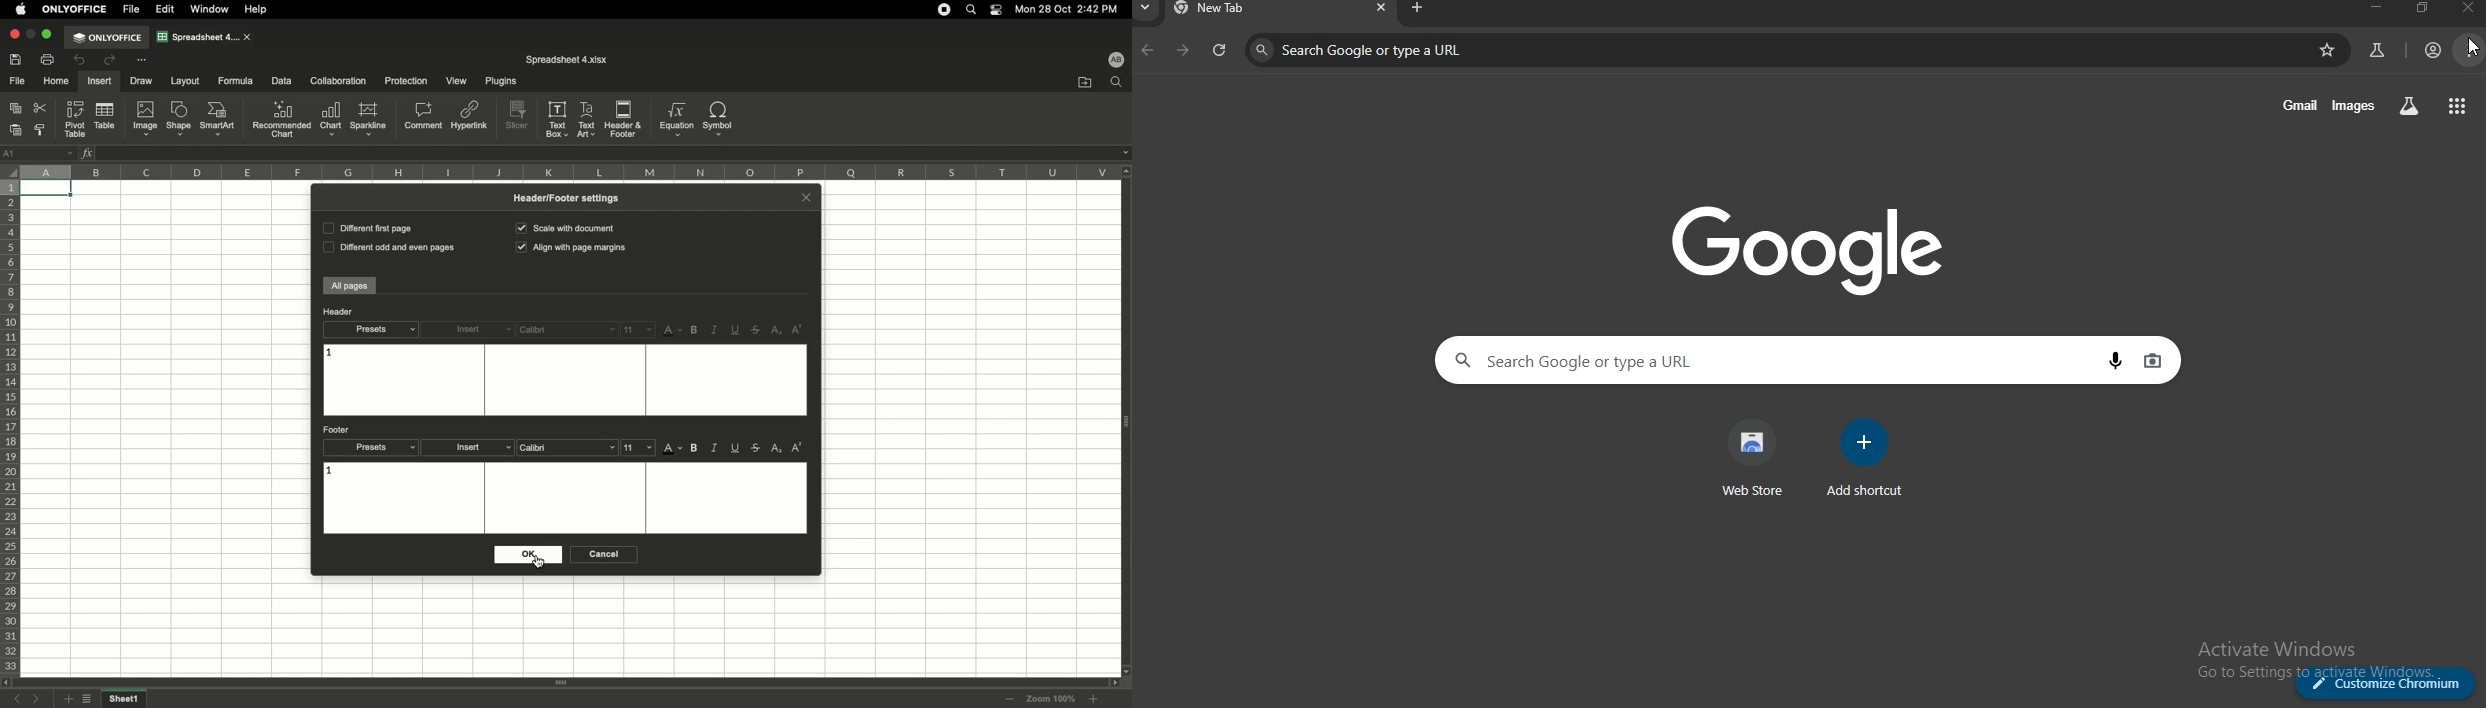 This screenshot has width=2492, height=728. I want to click on Undo, so click(81, 61).